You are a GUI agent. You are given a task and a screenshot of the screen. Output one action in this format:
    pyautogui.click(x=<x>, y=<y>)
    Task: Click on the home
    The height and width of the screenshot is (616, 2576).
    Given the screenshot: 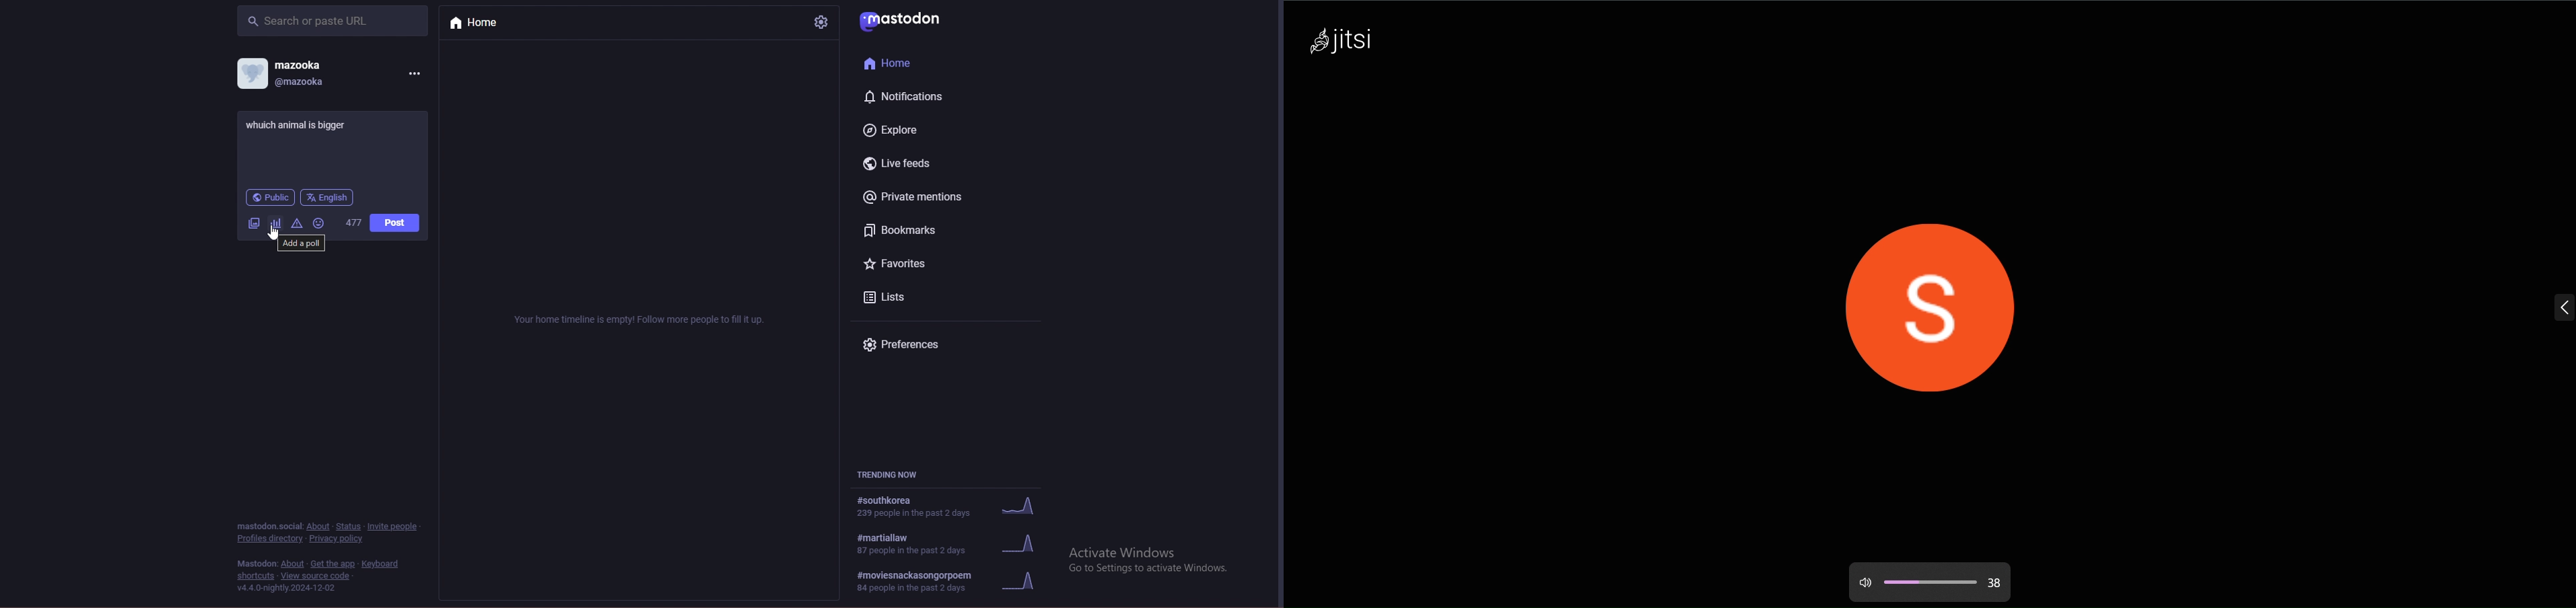 What is the action you would take?
    pyautogui.click(x=487, y=23)
    